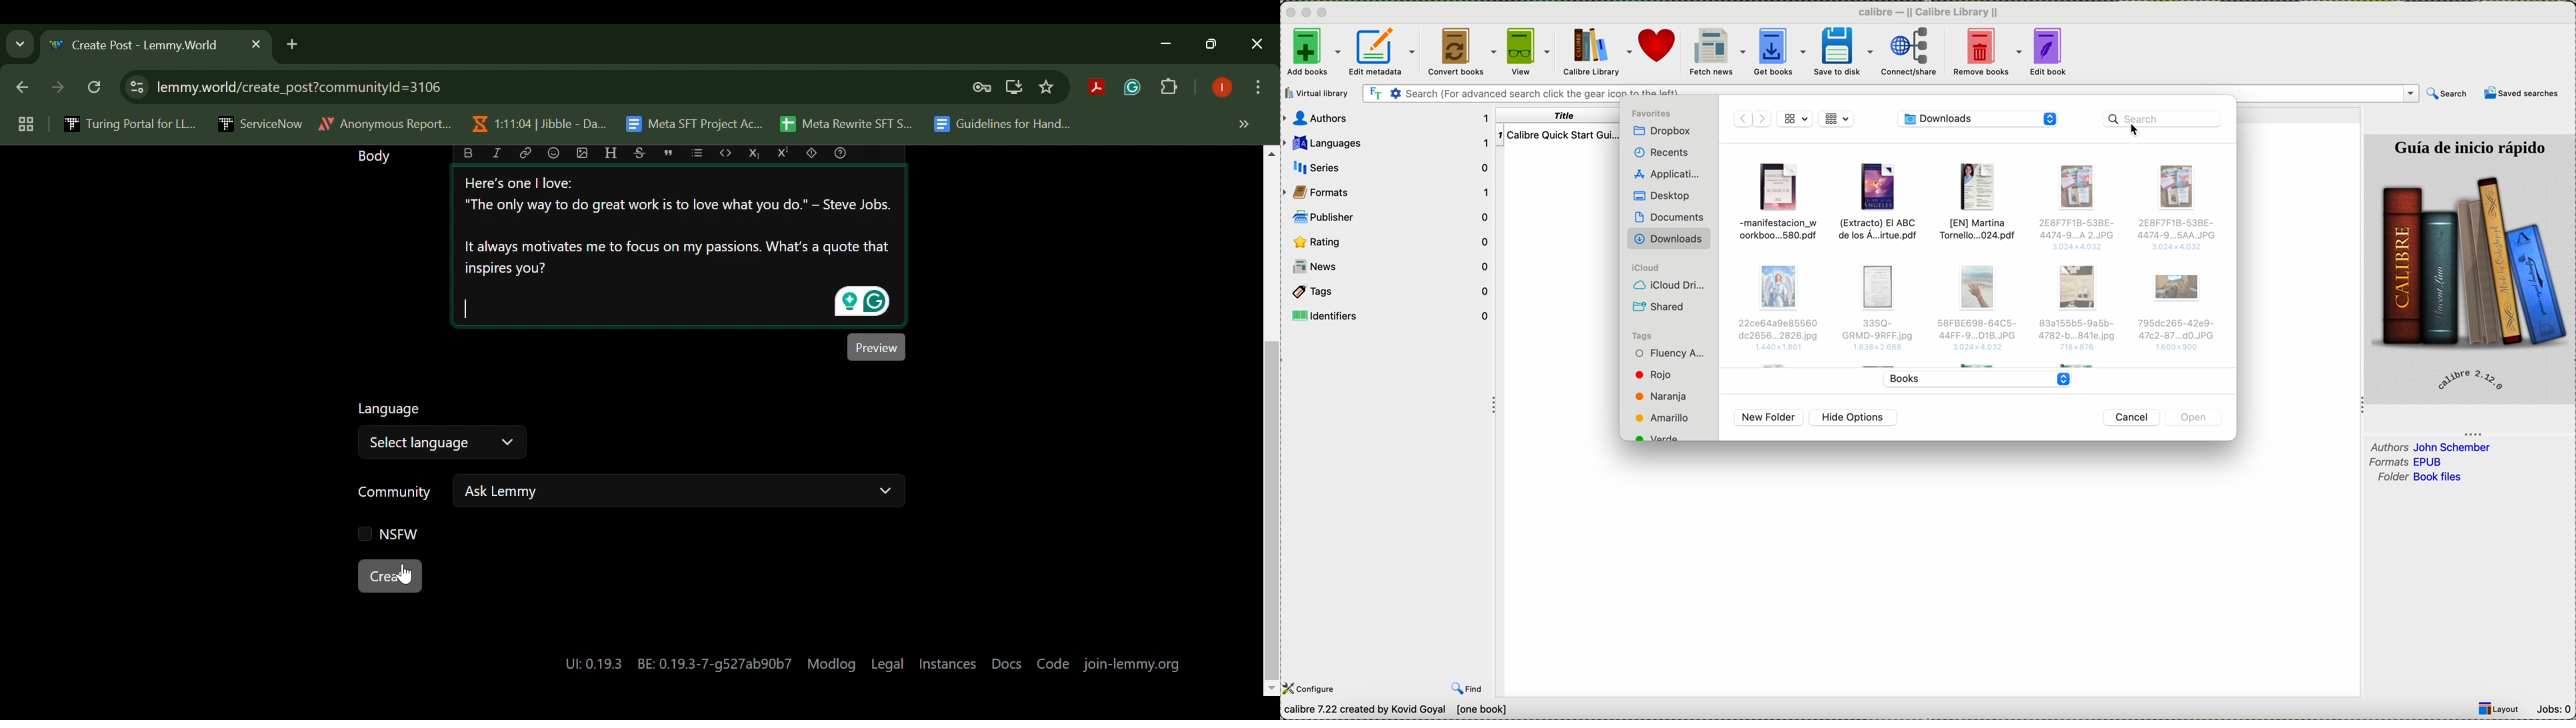  I want to click on Tab Groups, so click(23, 125).